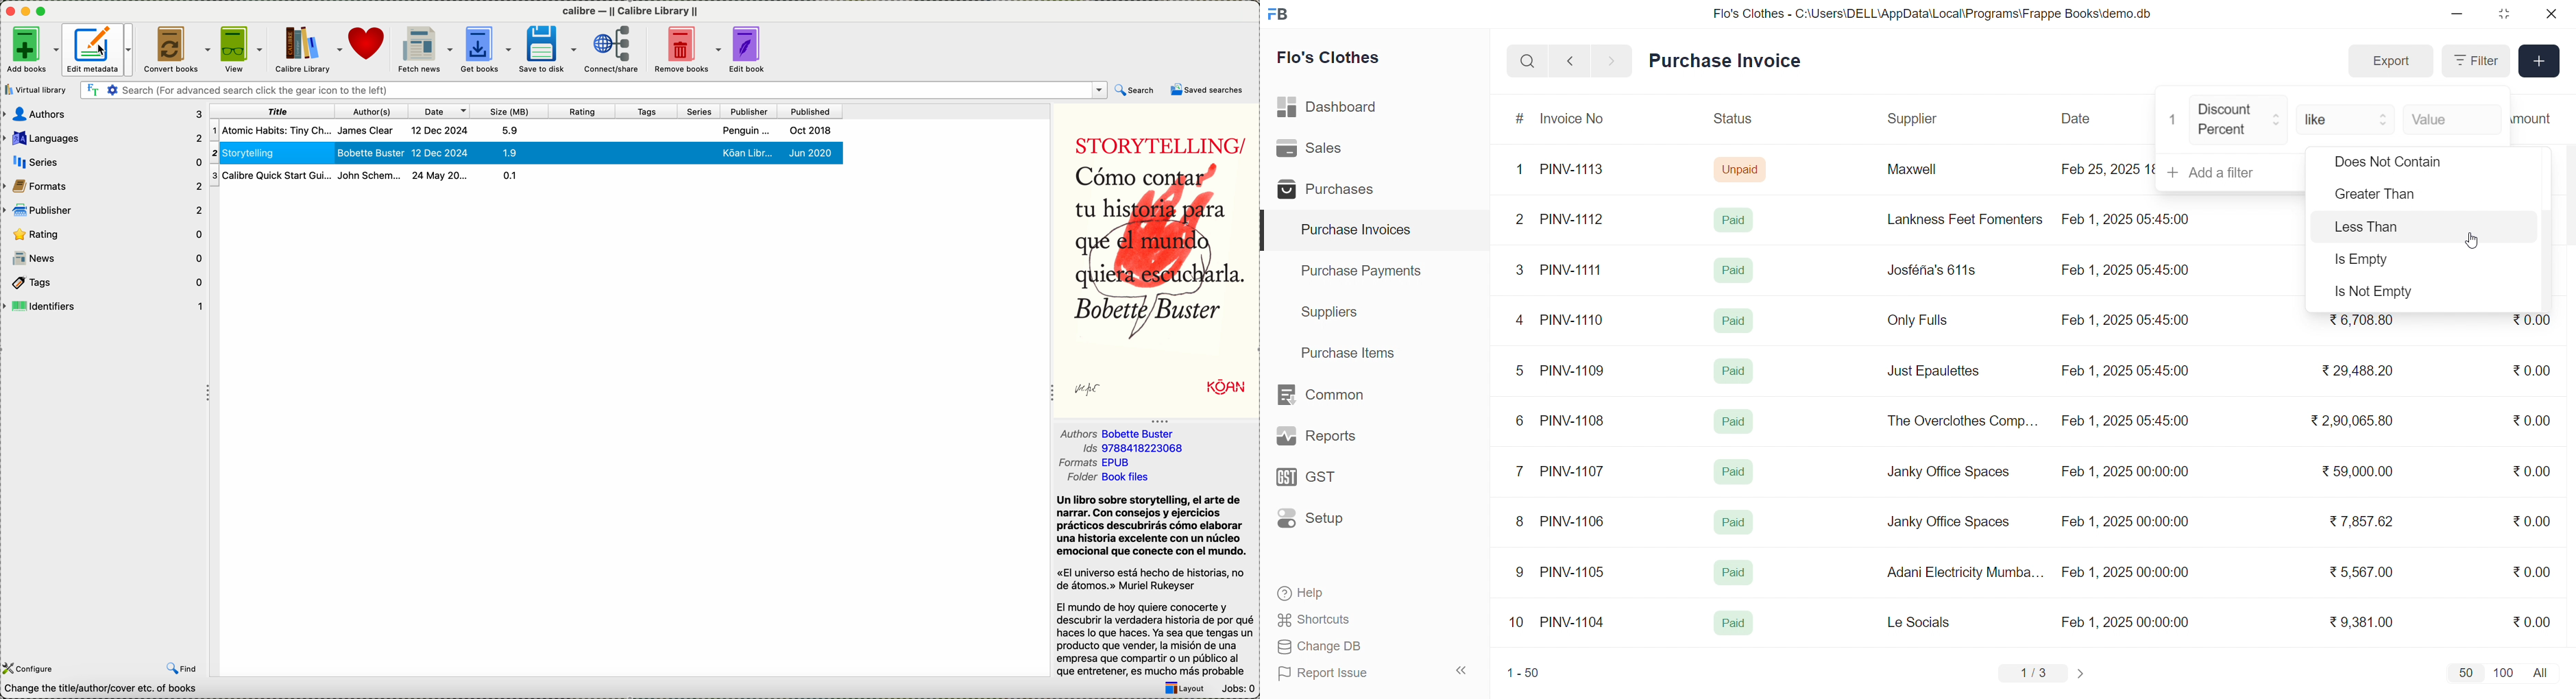 Image resolution: width=2576 pixels, height=700 pixels. Describe the element at coordinates (1520, 624) in the screenshot. I see `10` at that location.